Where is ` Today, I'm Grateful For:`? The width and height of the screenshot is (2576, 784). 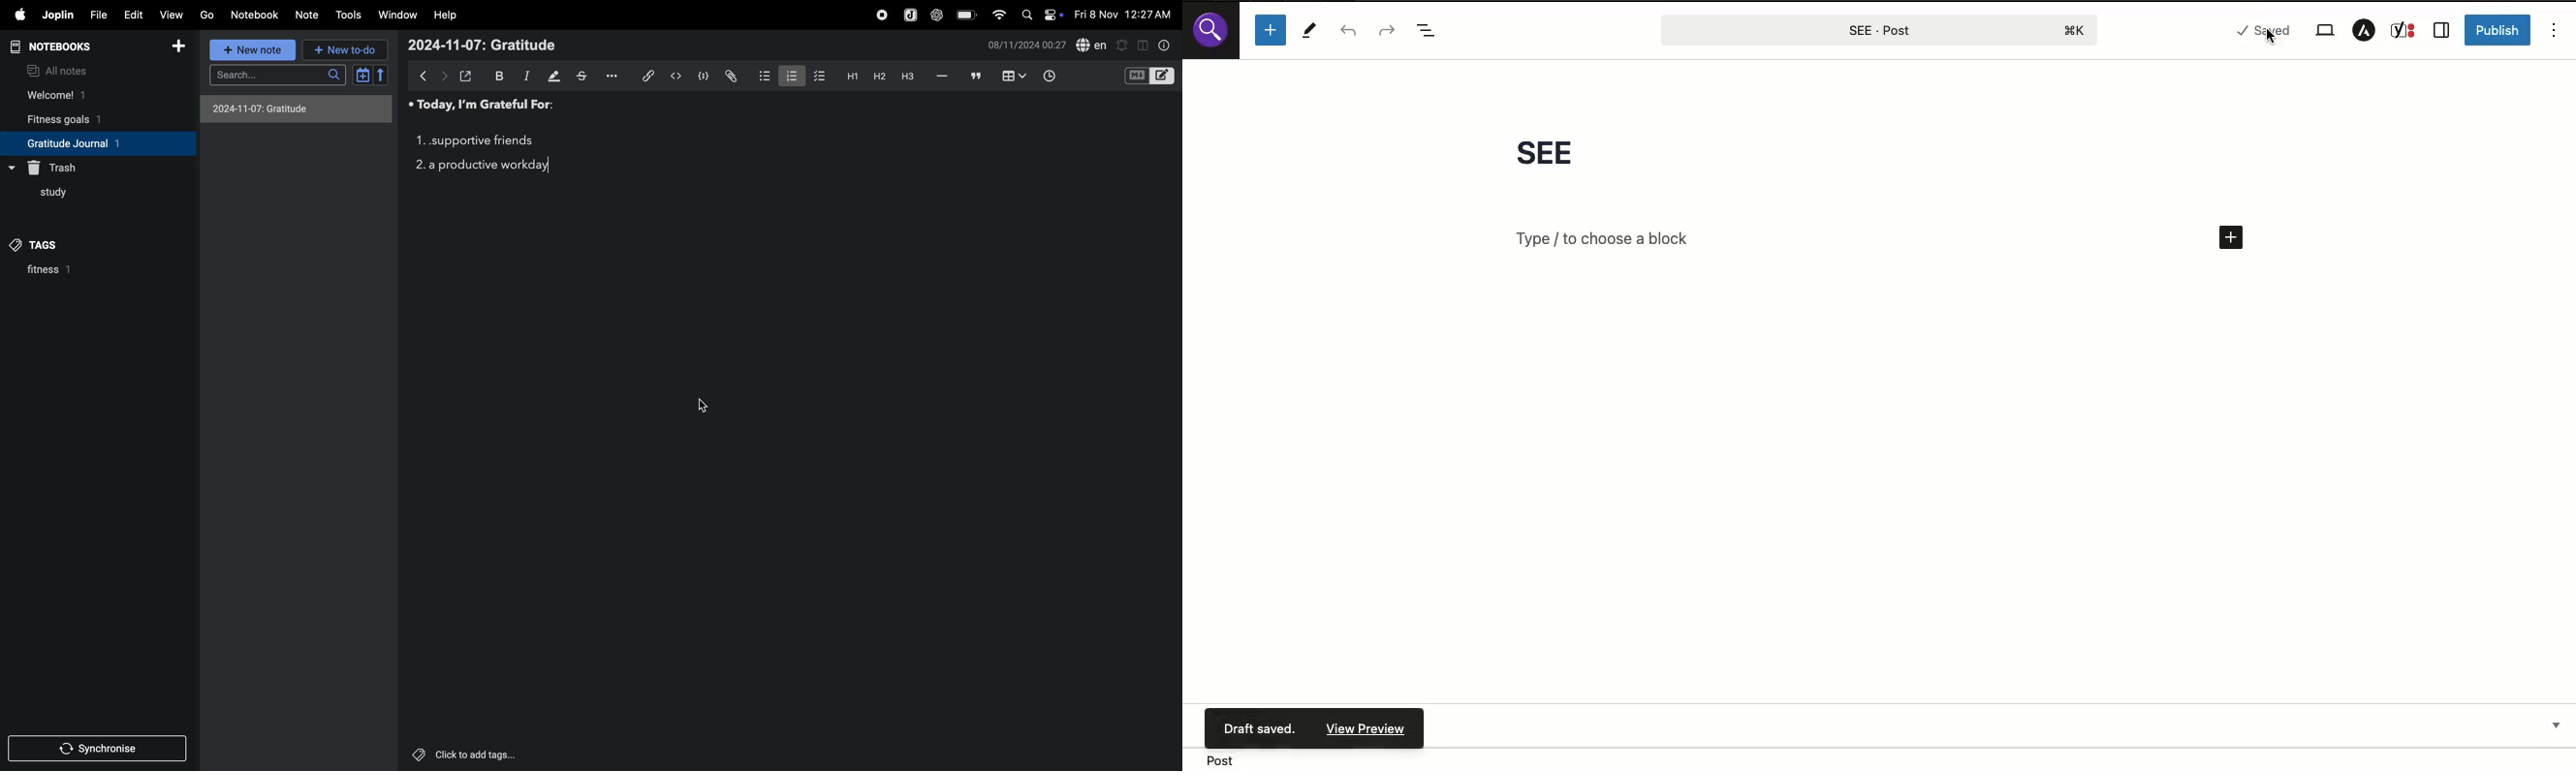  Today, I'm Grateful For: is located at coordinates (480, 106).